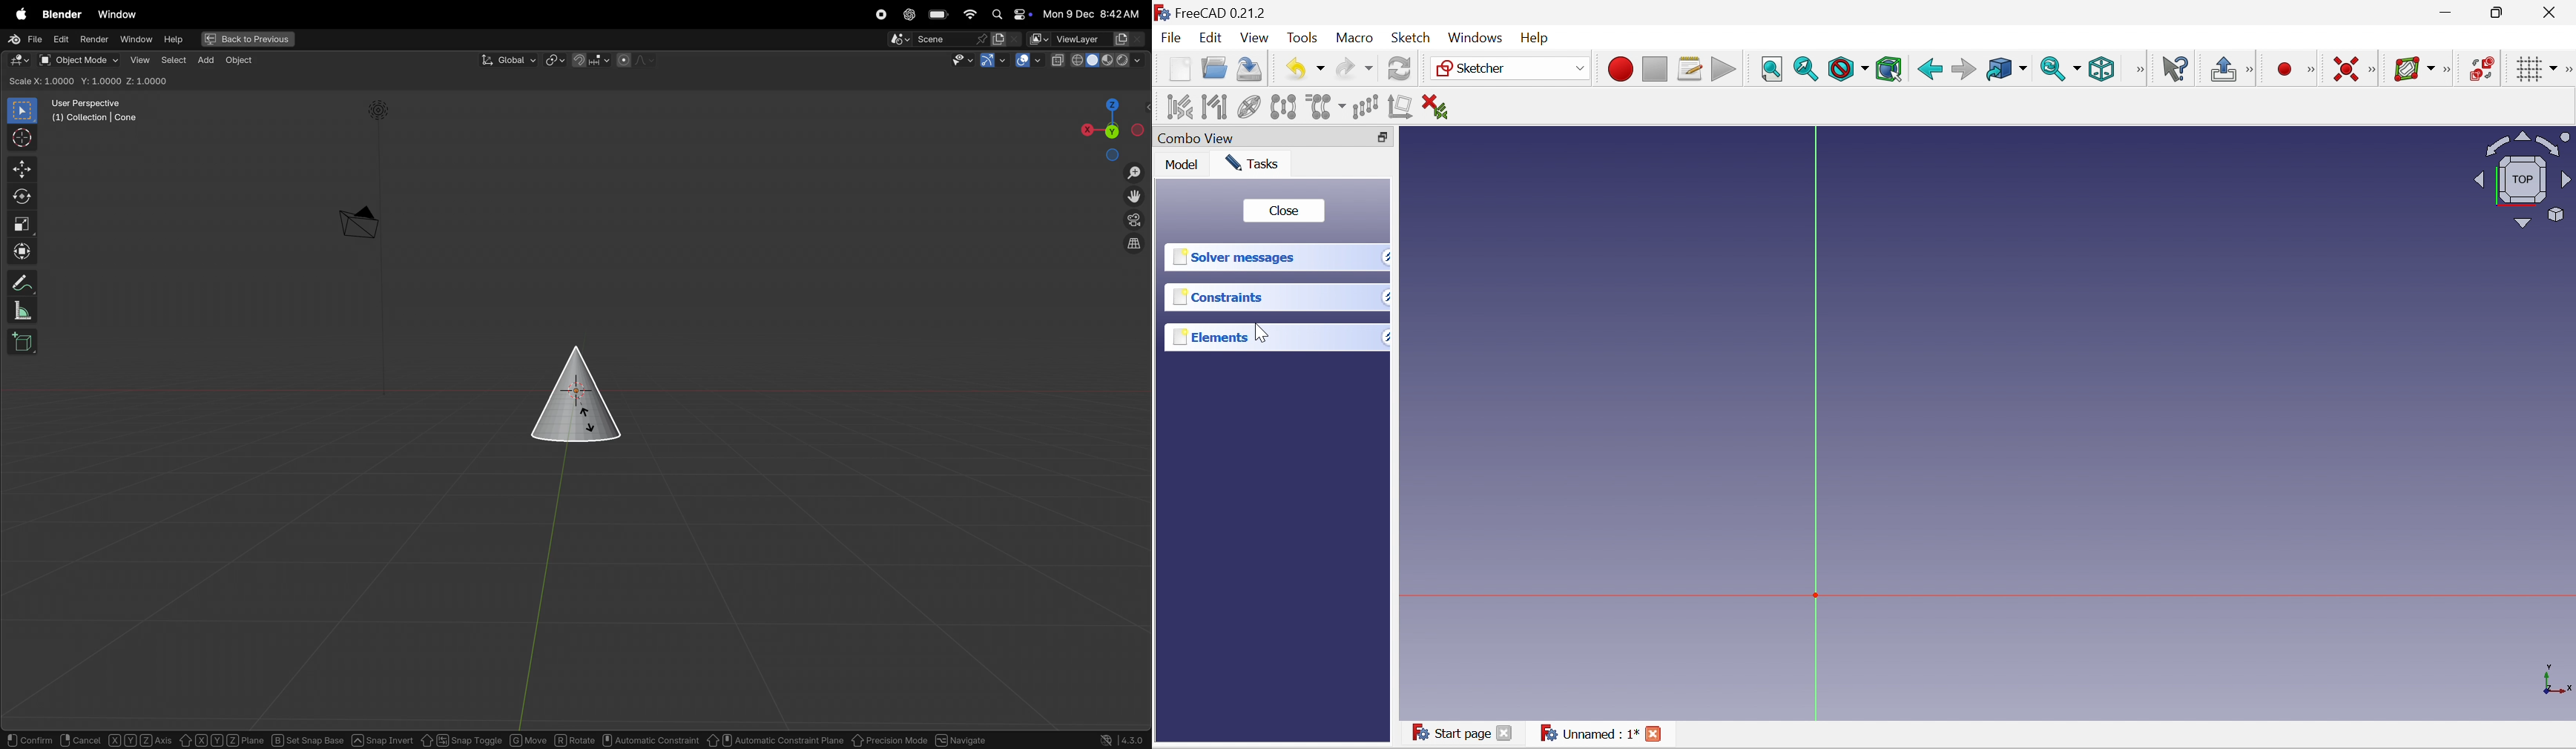  I want to click on options, so click(1122, 80).